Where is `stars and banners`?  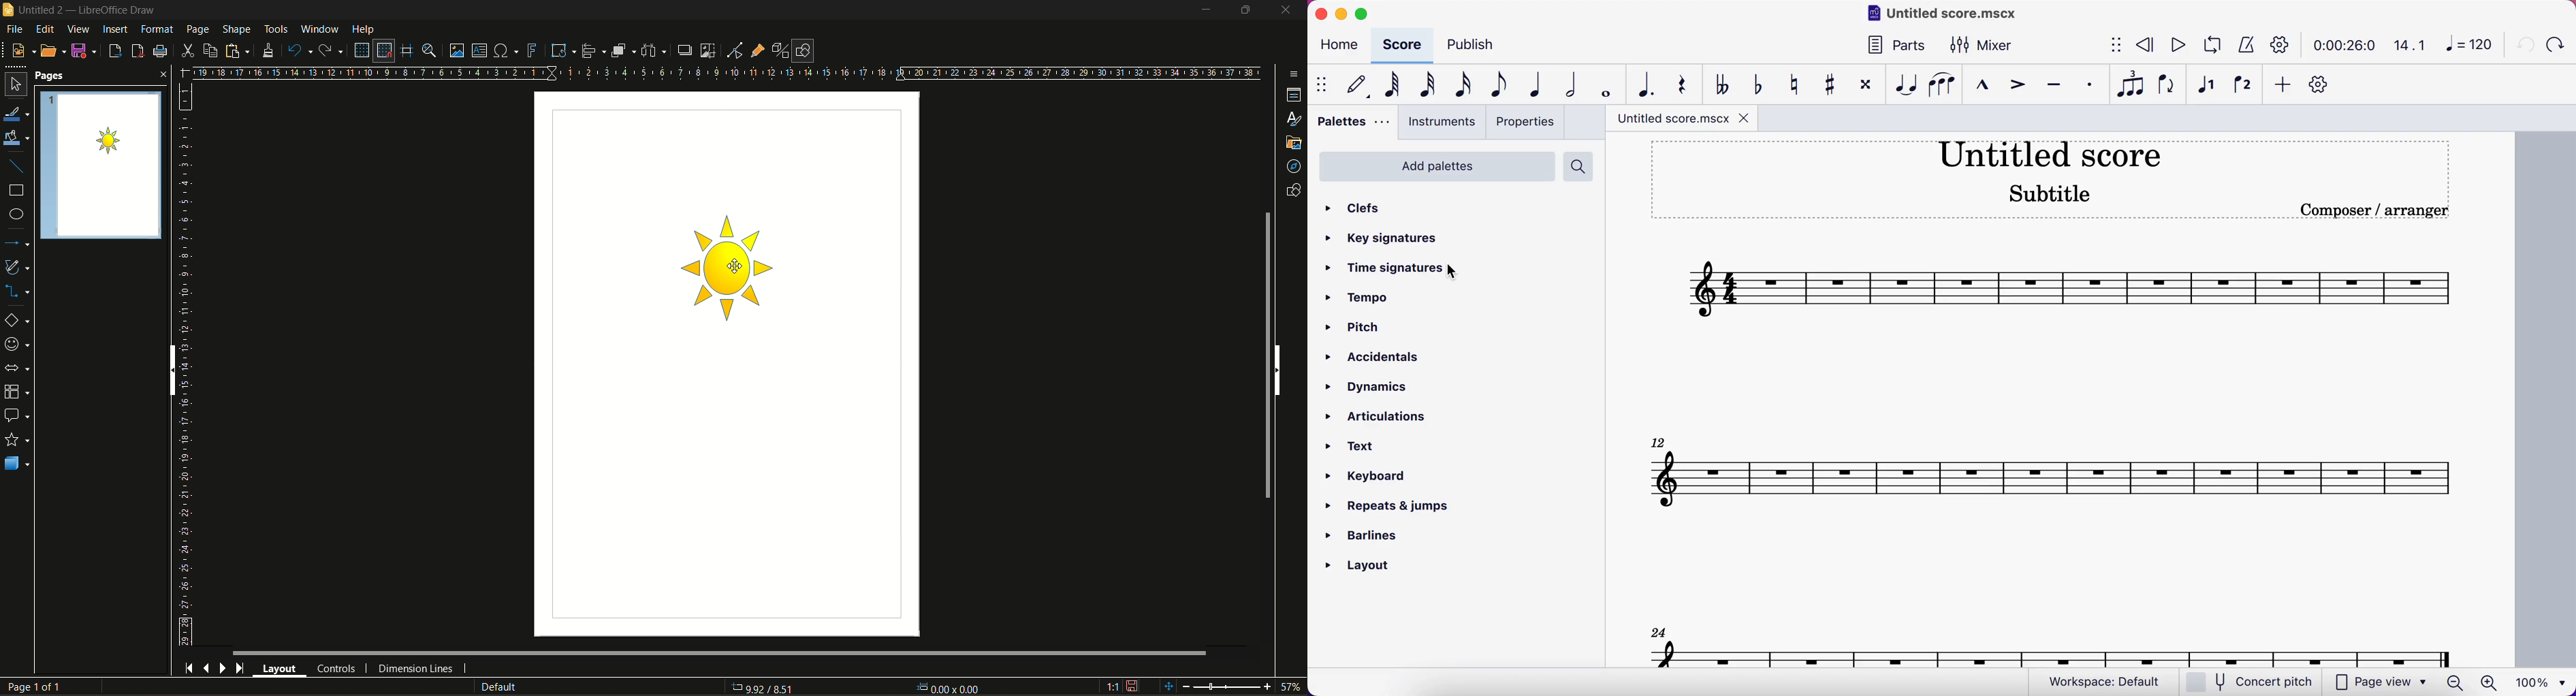
stars and banners is located at coordinates (16, 441).